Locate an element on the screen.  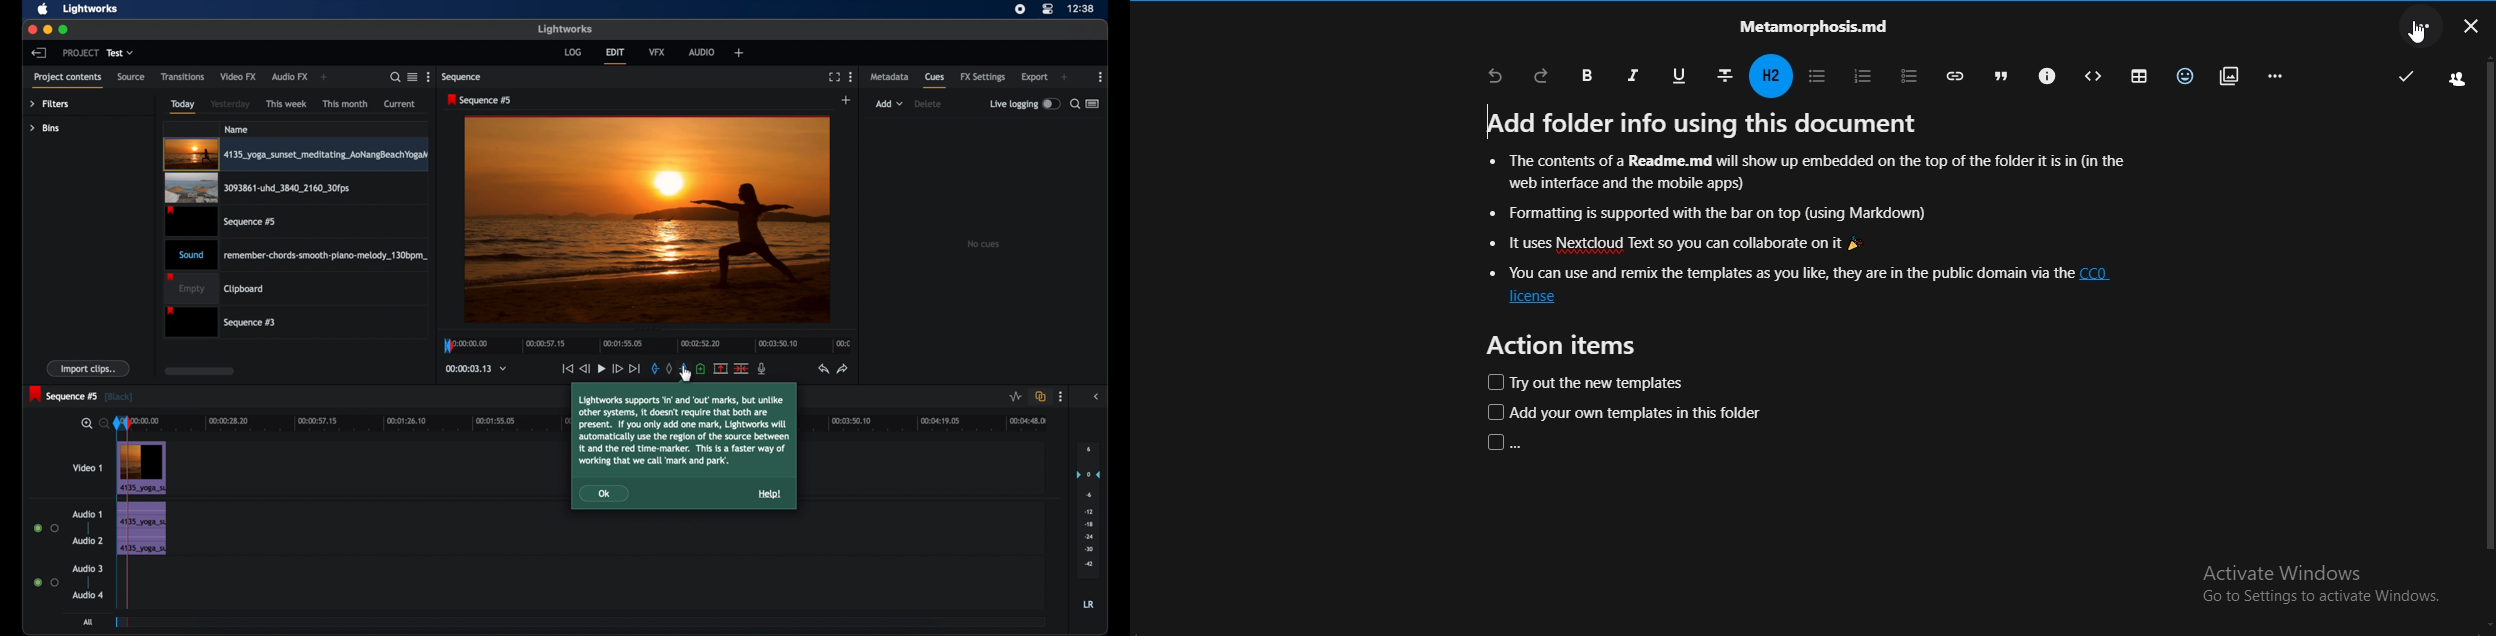
audio is located at coordinates (701, 51).